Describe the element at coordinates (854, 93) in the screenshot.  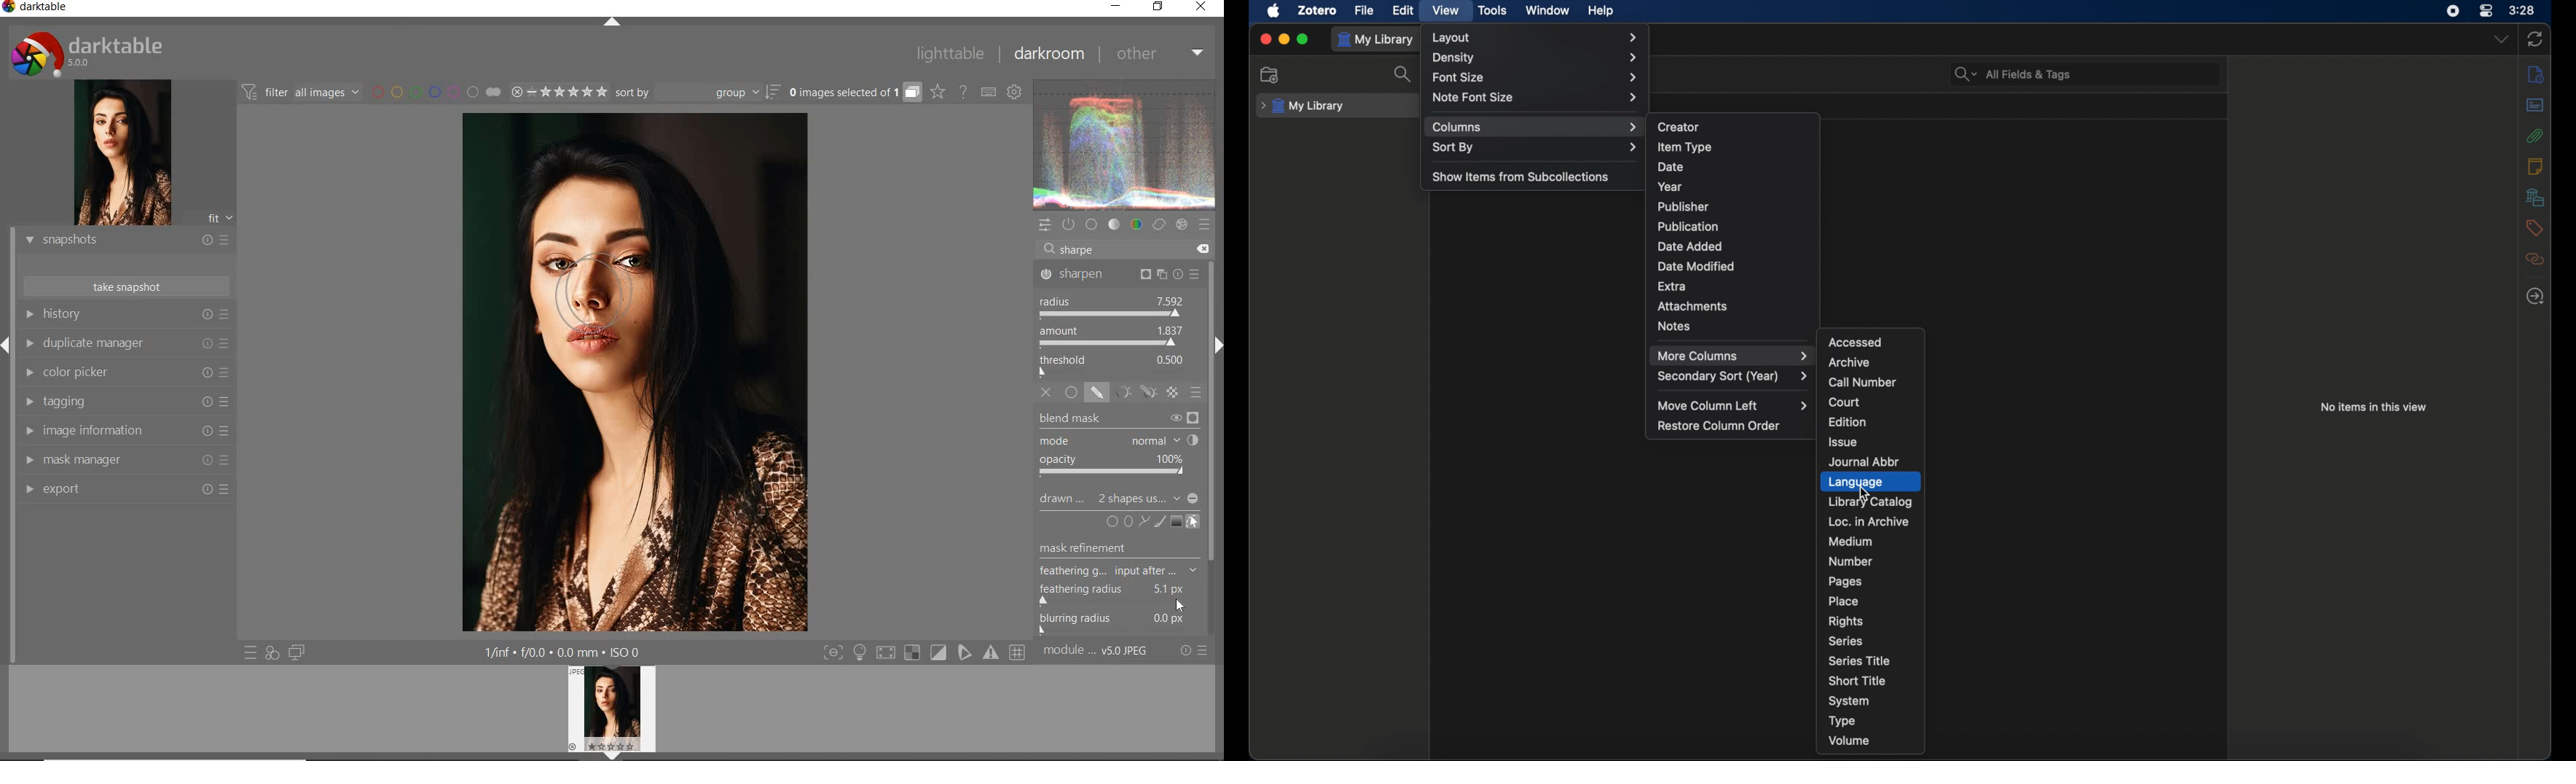
I see `expand grouped images` at that location.